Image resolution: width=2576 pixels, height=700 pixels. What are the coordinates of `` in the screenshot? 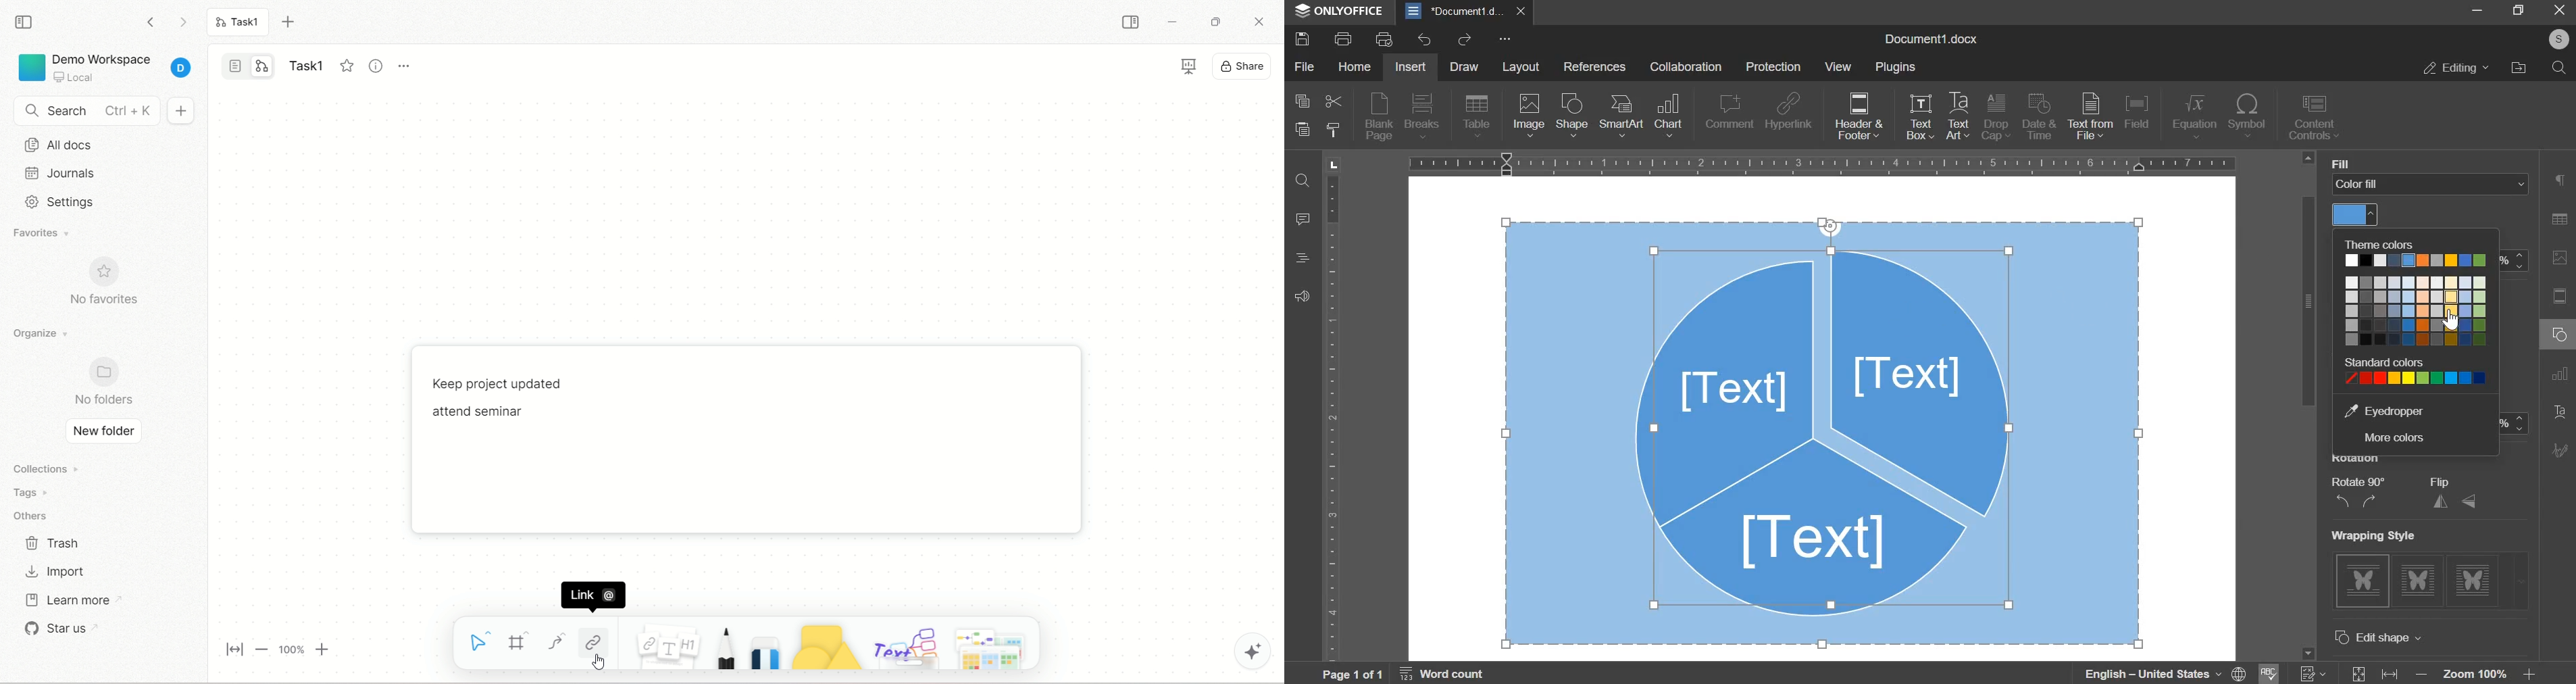 It's located at (2367, 481).